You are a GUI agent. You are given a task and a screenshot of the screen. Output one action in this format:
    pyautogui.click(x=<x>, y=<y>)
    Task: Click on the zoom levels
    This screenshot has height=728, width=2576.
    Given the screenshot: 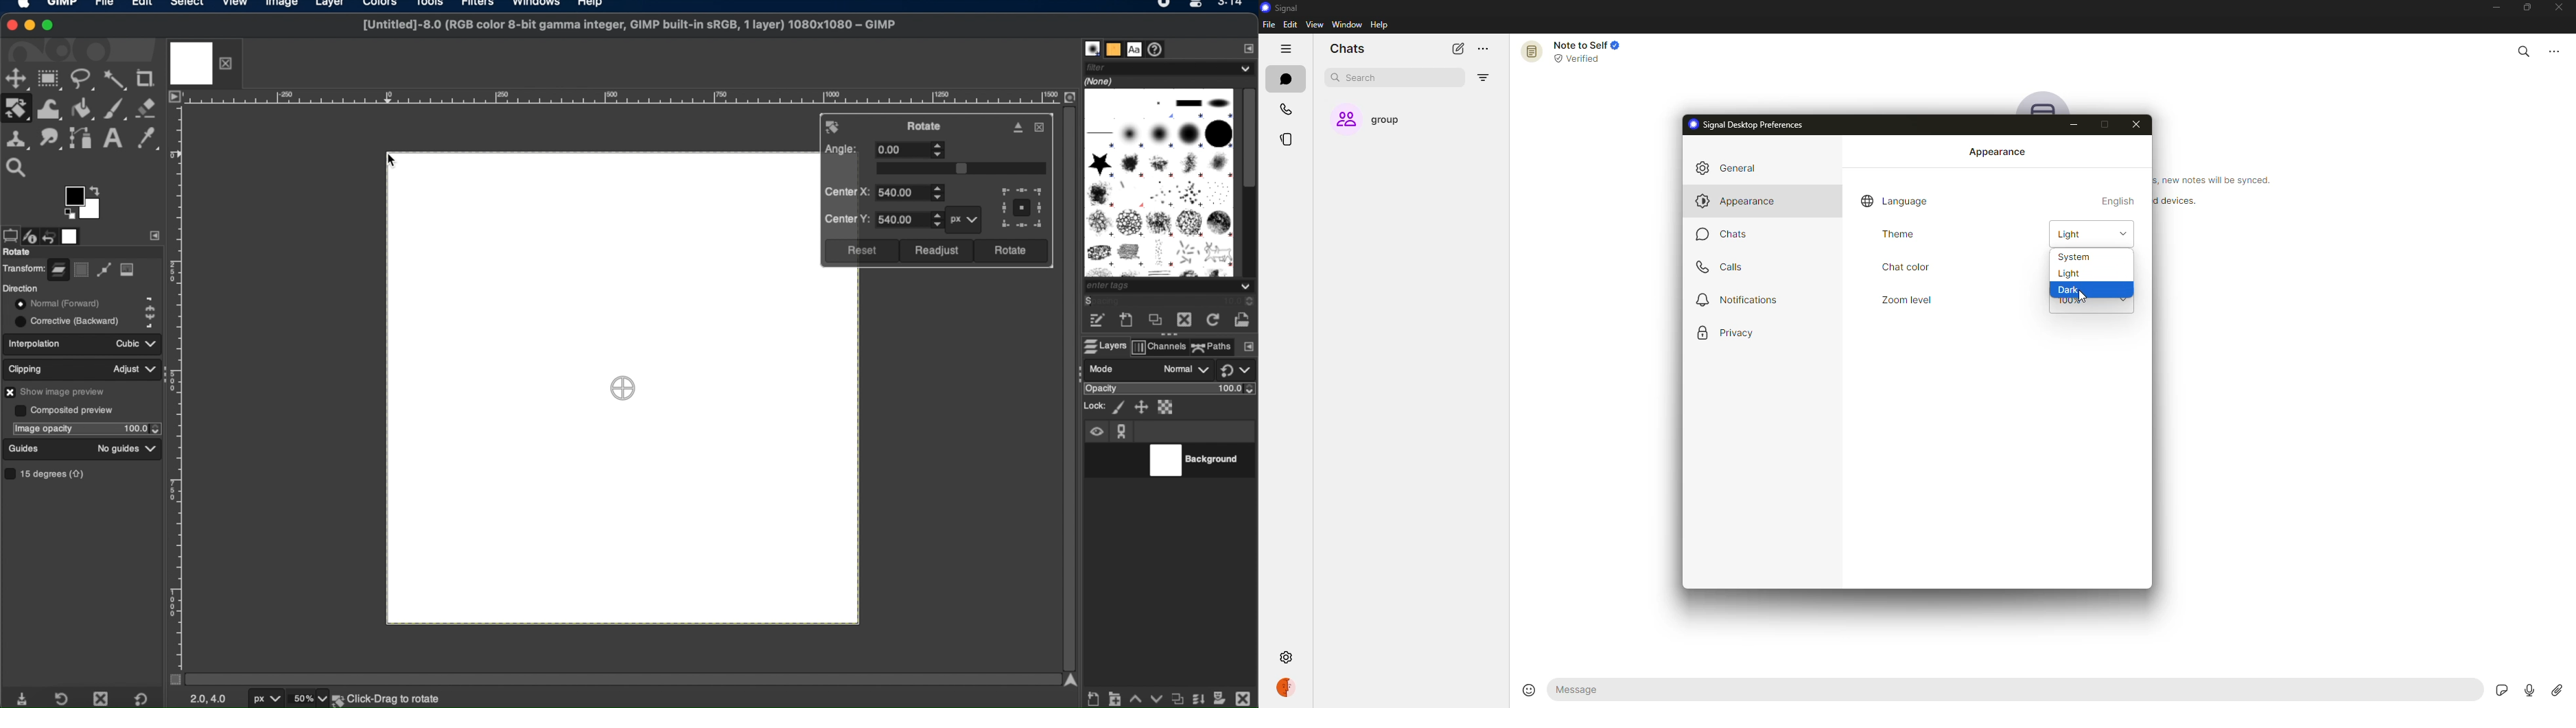 What is the action you would take?
    pyautogui.click(x=310, y=699)
    